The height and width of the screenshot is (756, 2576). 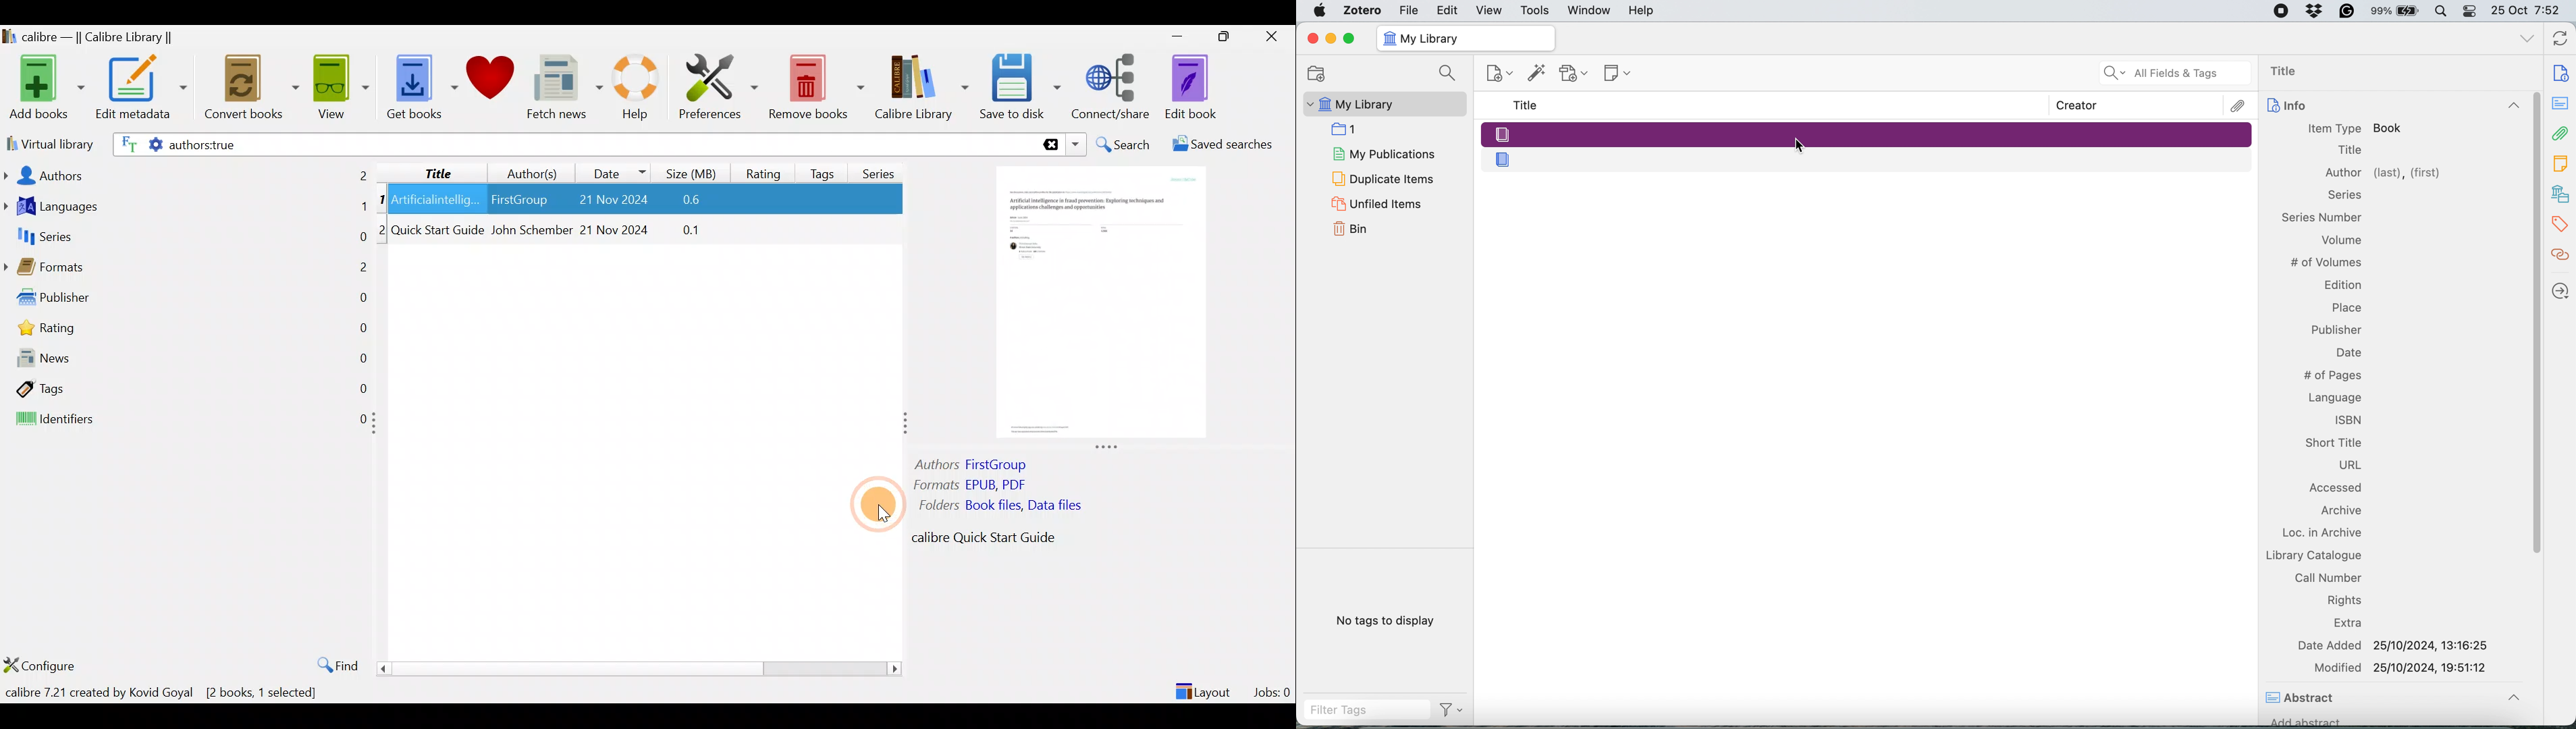 What do you see at coordinates (1227, 146) in the screenshot?
I see `Saved searches` at bounding box center [1227, 146].